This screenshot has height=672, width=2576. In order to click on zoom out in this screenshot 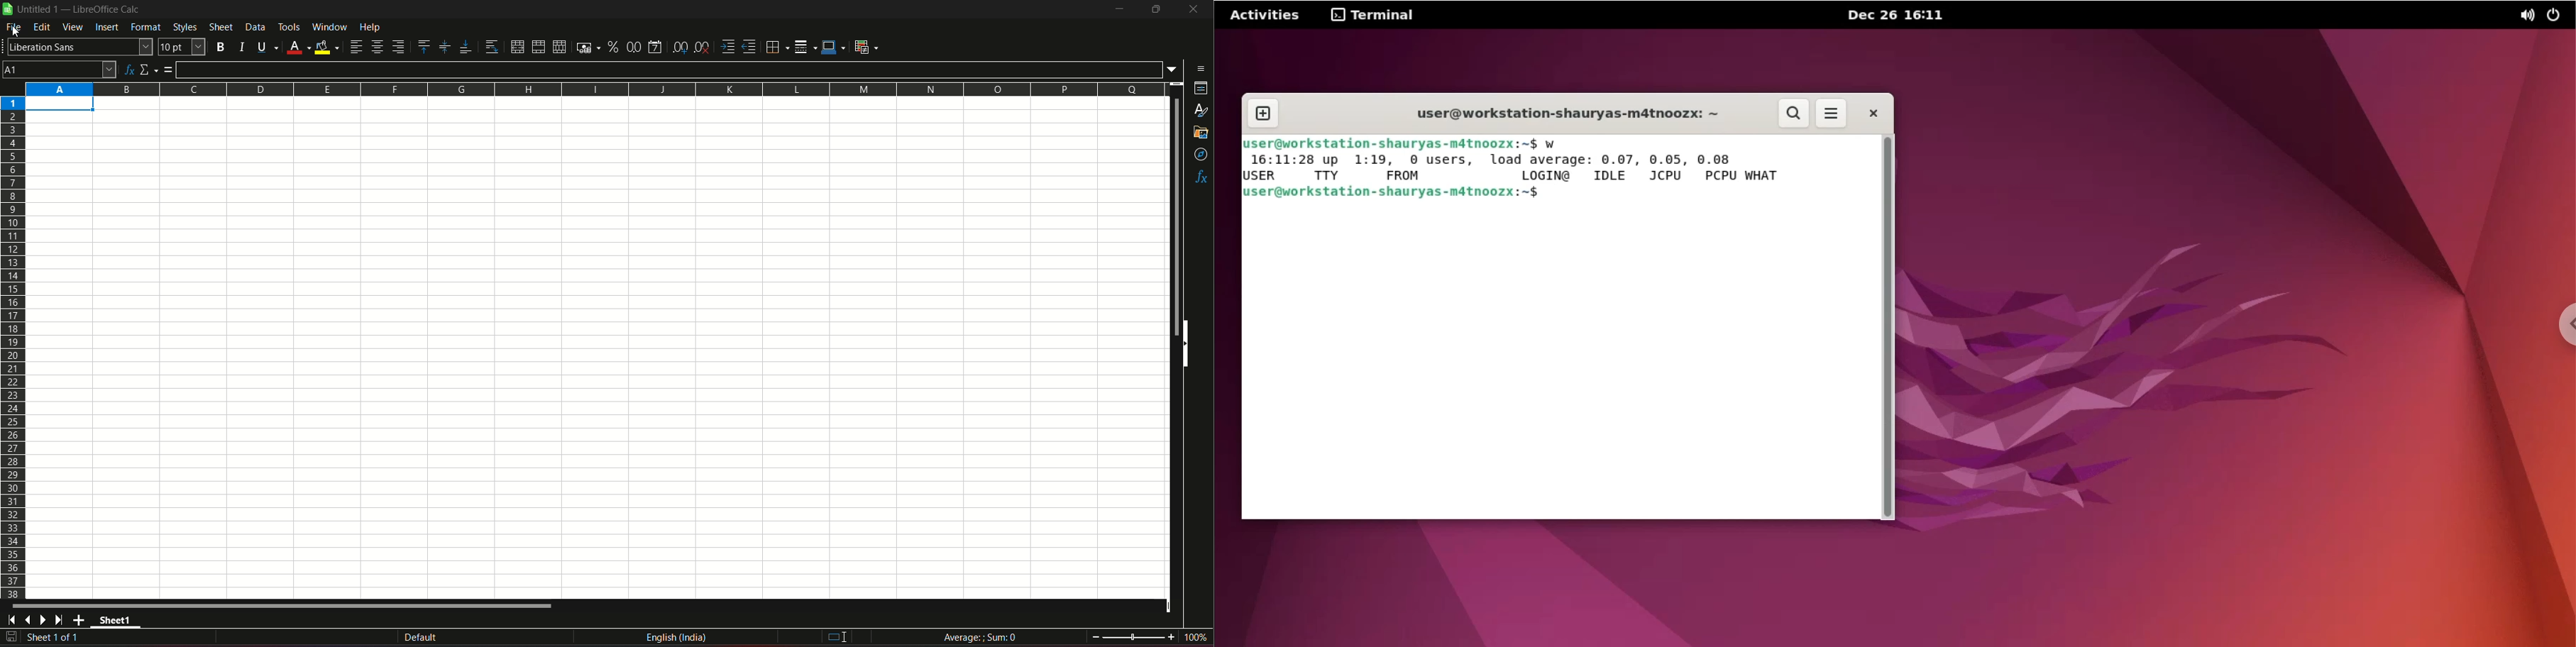, I will do `click(1095, 636)`.